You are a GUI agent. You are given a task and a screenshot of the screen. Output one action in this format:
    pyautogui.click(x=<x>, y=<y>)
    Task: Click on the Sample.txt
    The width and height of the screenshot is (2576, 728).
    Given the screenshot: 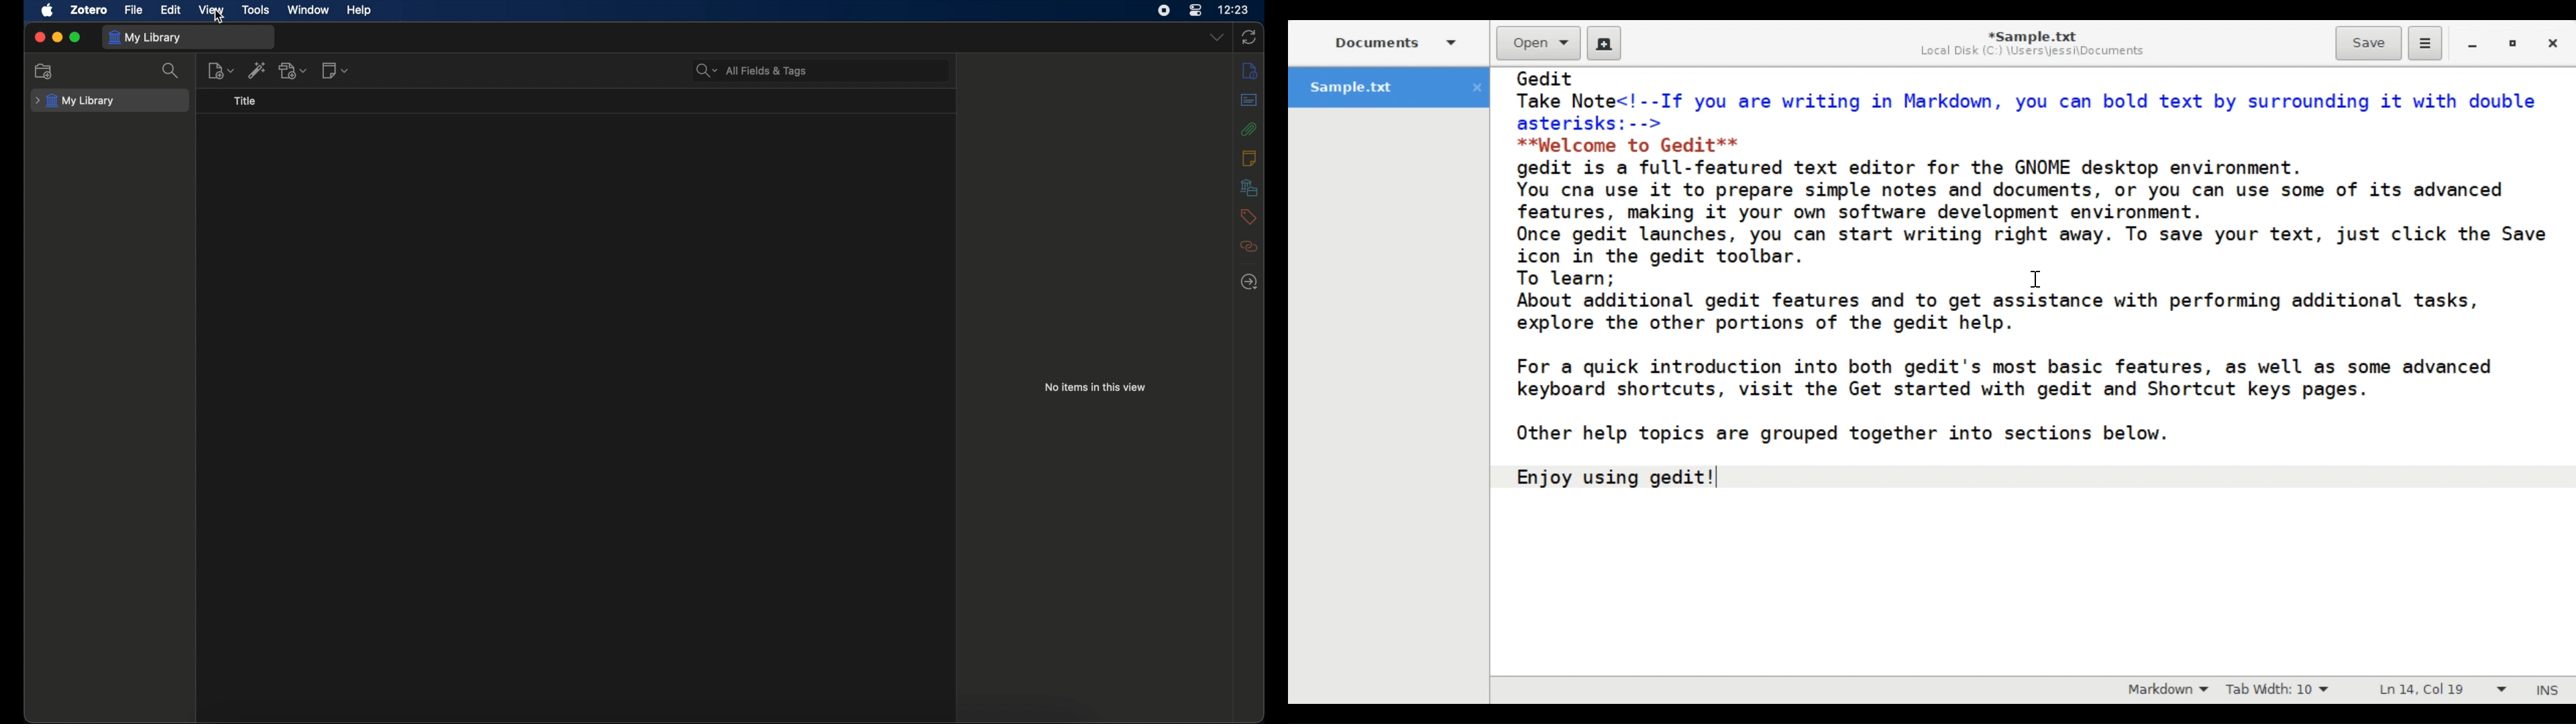 What is the action you would take?
    pyautogui.click(x=2033, y=36)
    